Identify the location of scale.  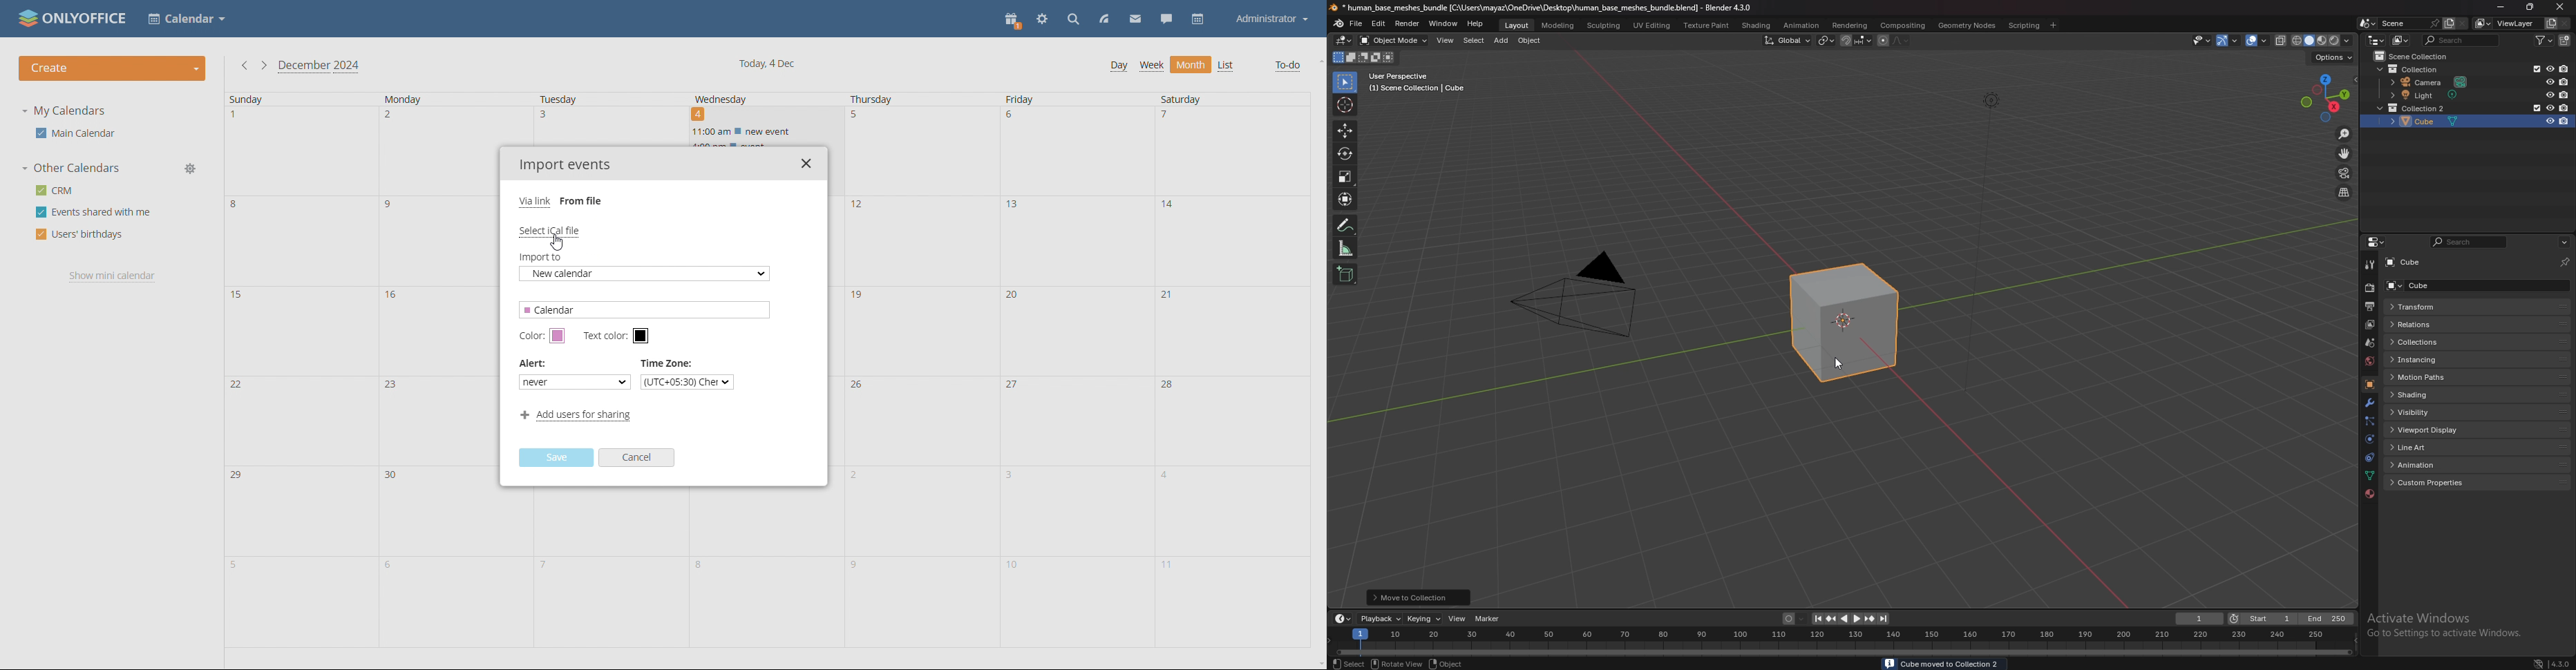
(1346, 177).